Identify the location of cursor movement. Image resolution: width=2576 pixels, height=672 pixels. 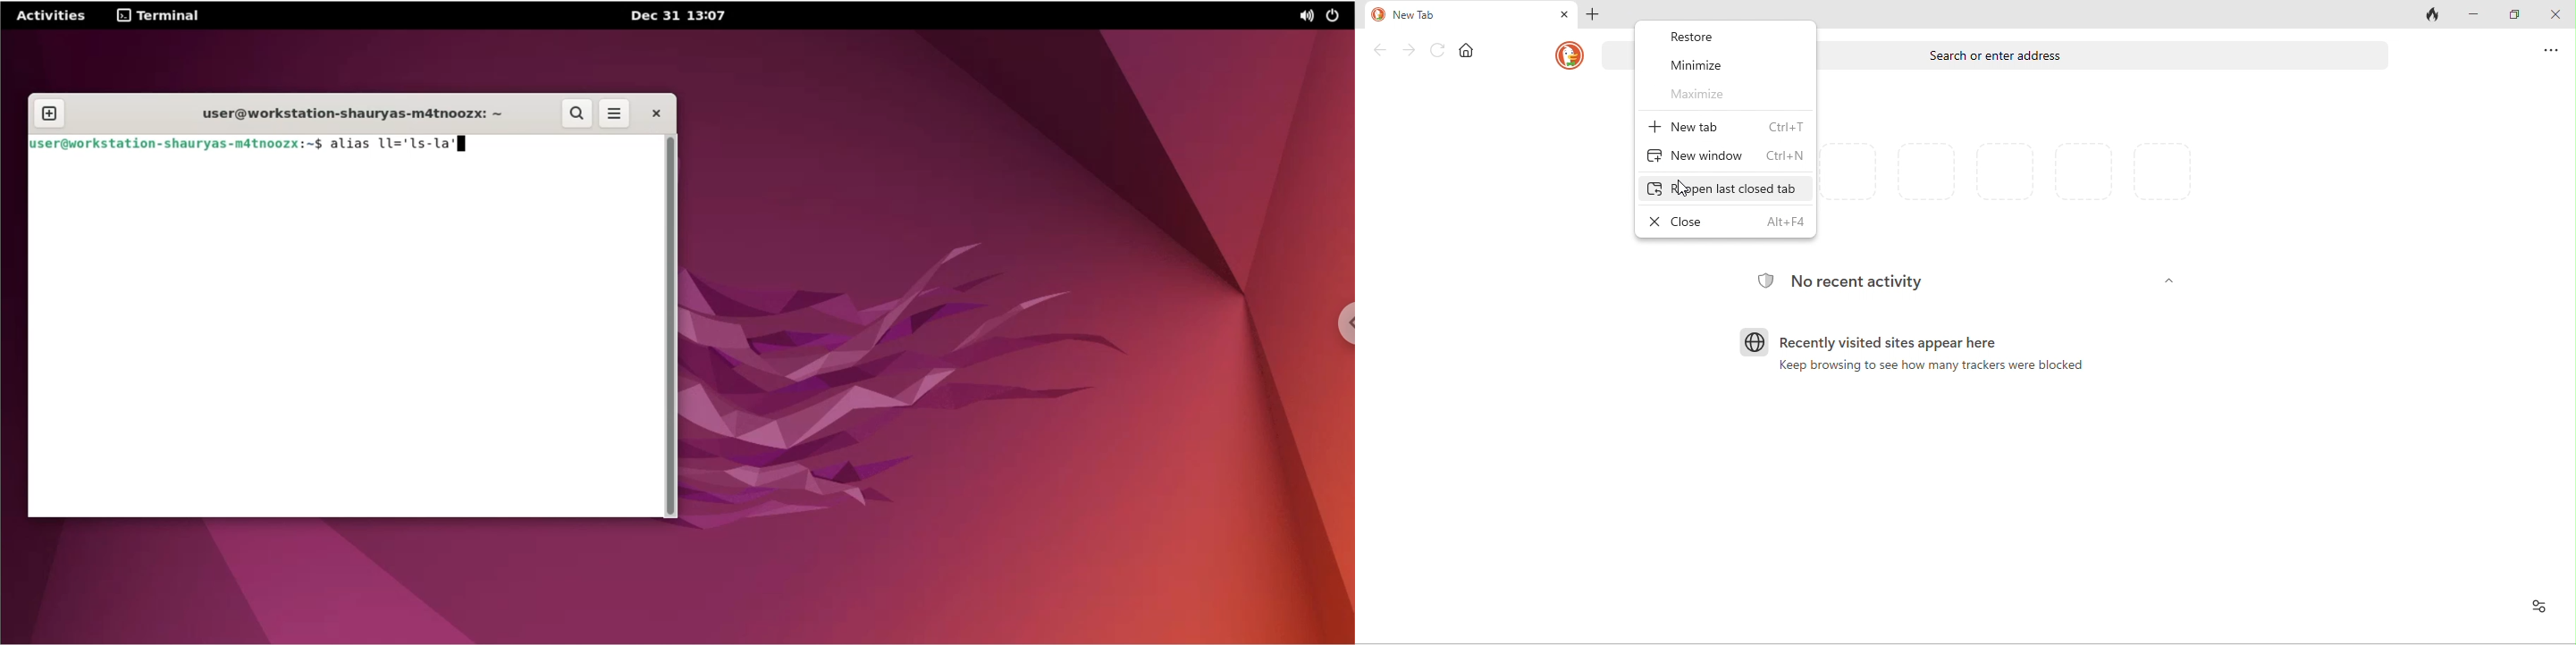
(1685, 188).